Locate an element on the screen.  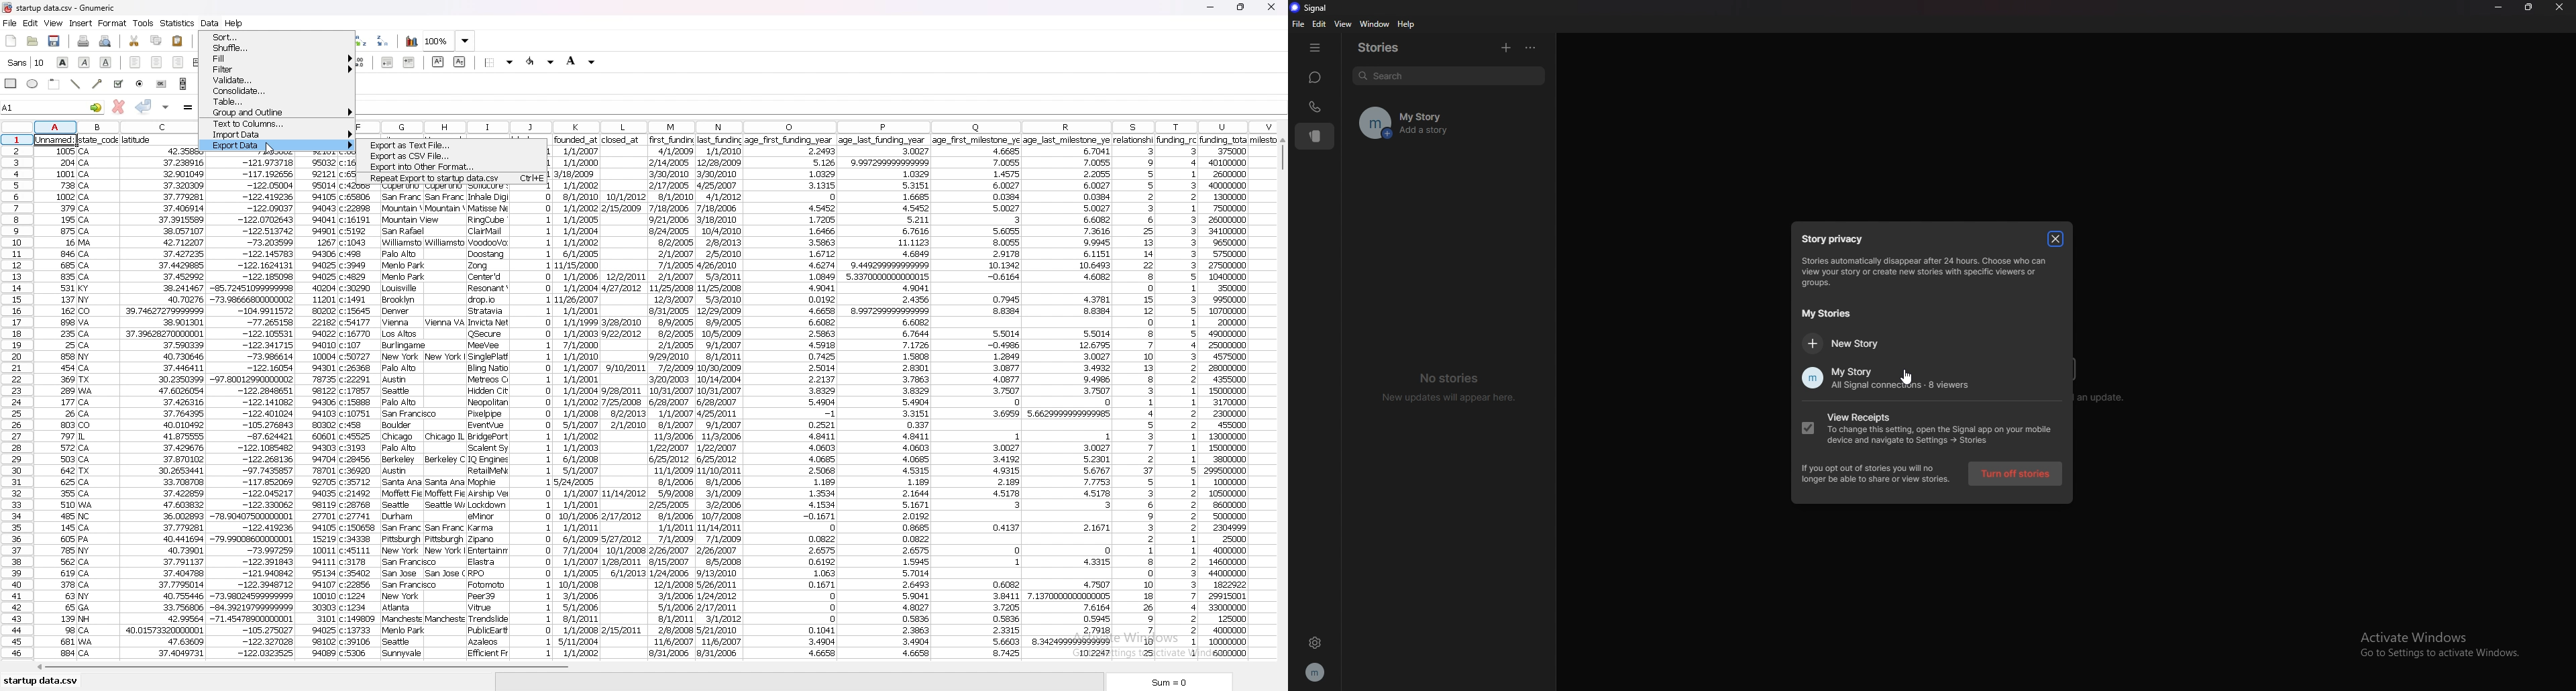
zoom is located at coordinates (450, 42).